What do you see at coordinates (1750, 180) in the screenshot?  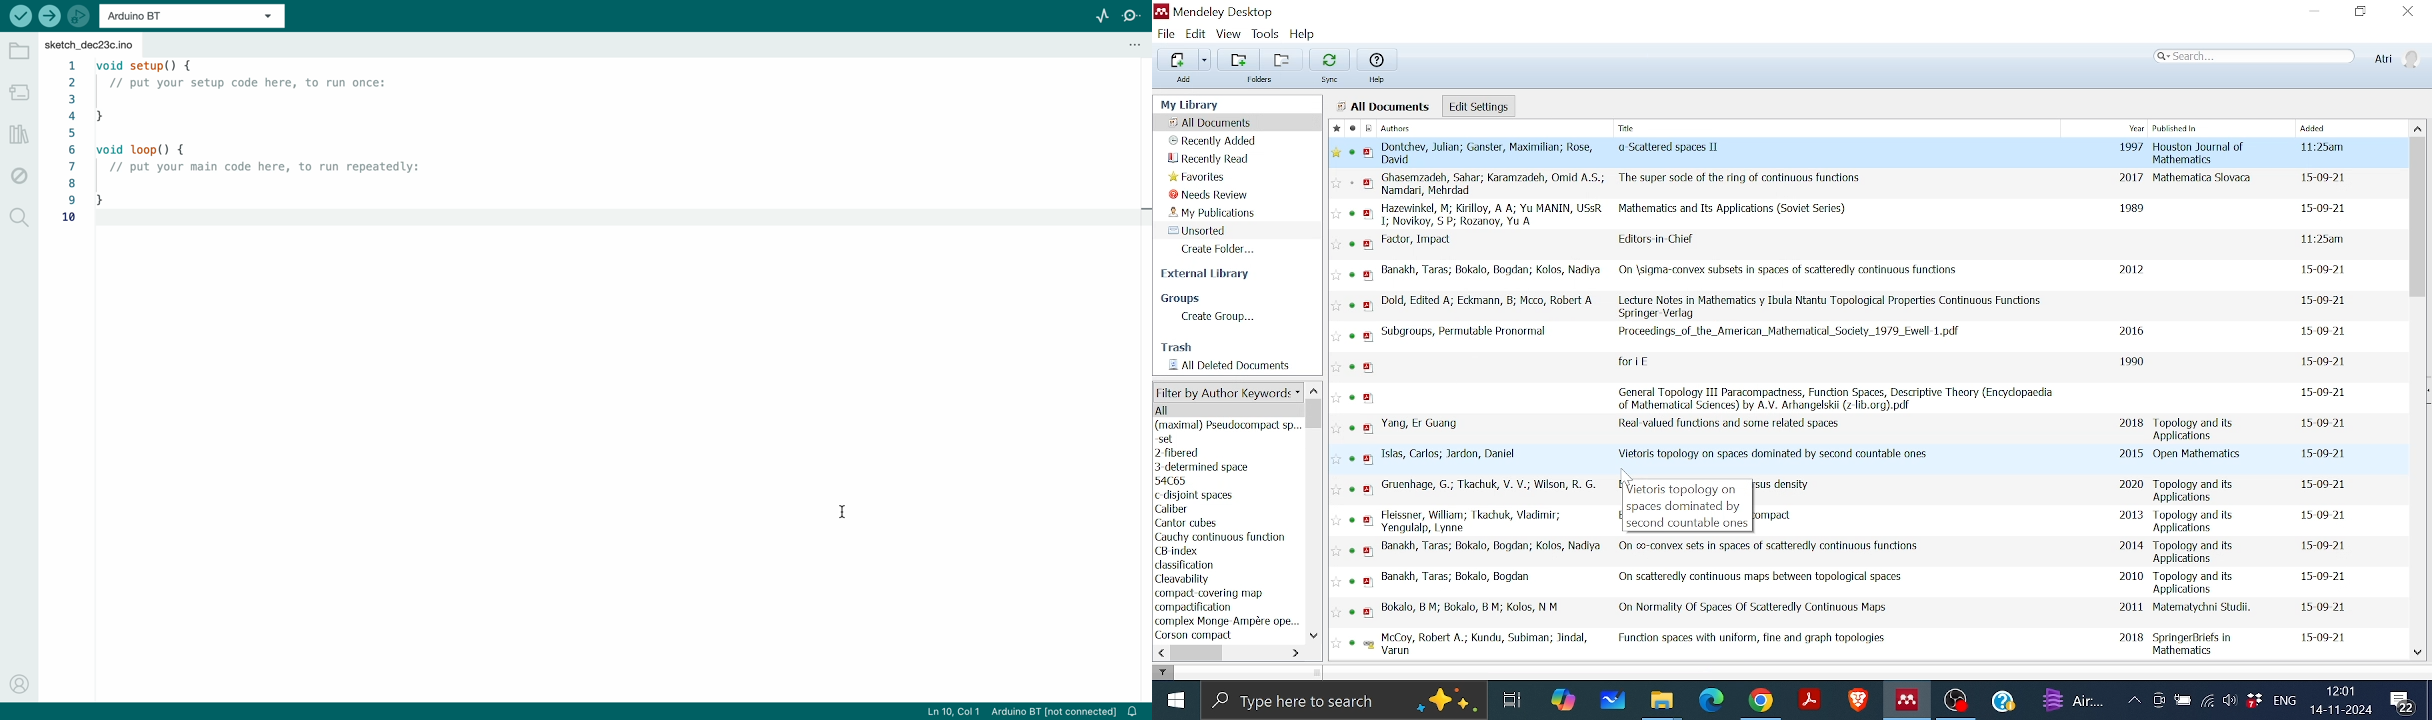 I see `Title` at bounding box center [1750, 180].